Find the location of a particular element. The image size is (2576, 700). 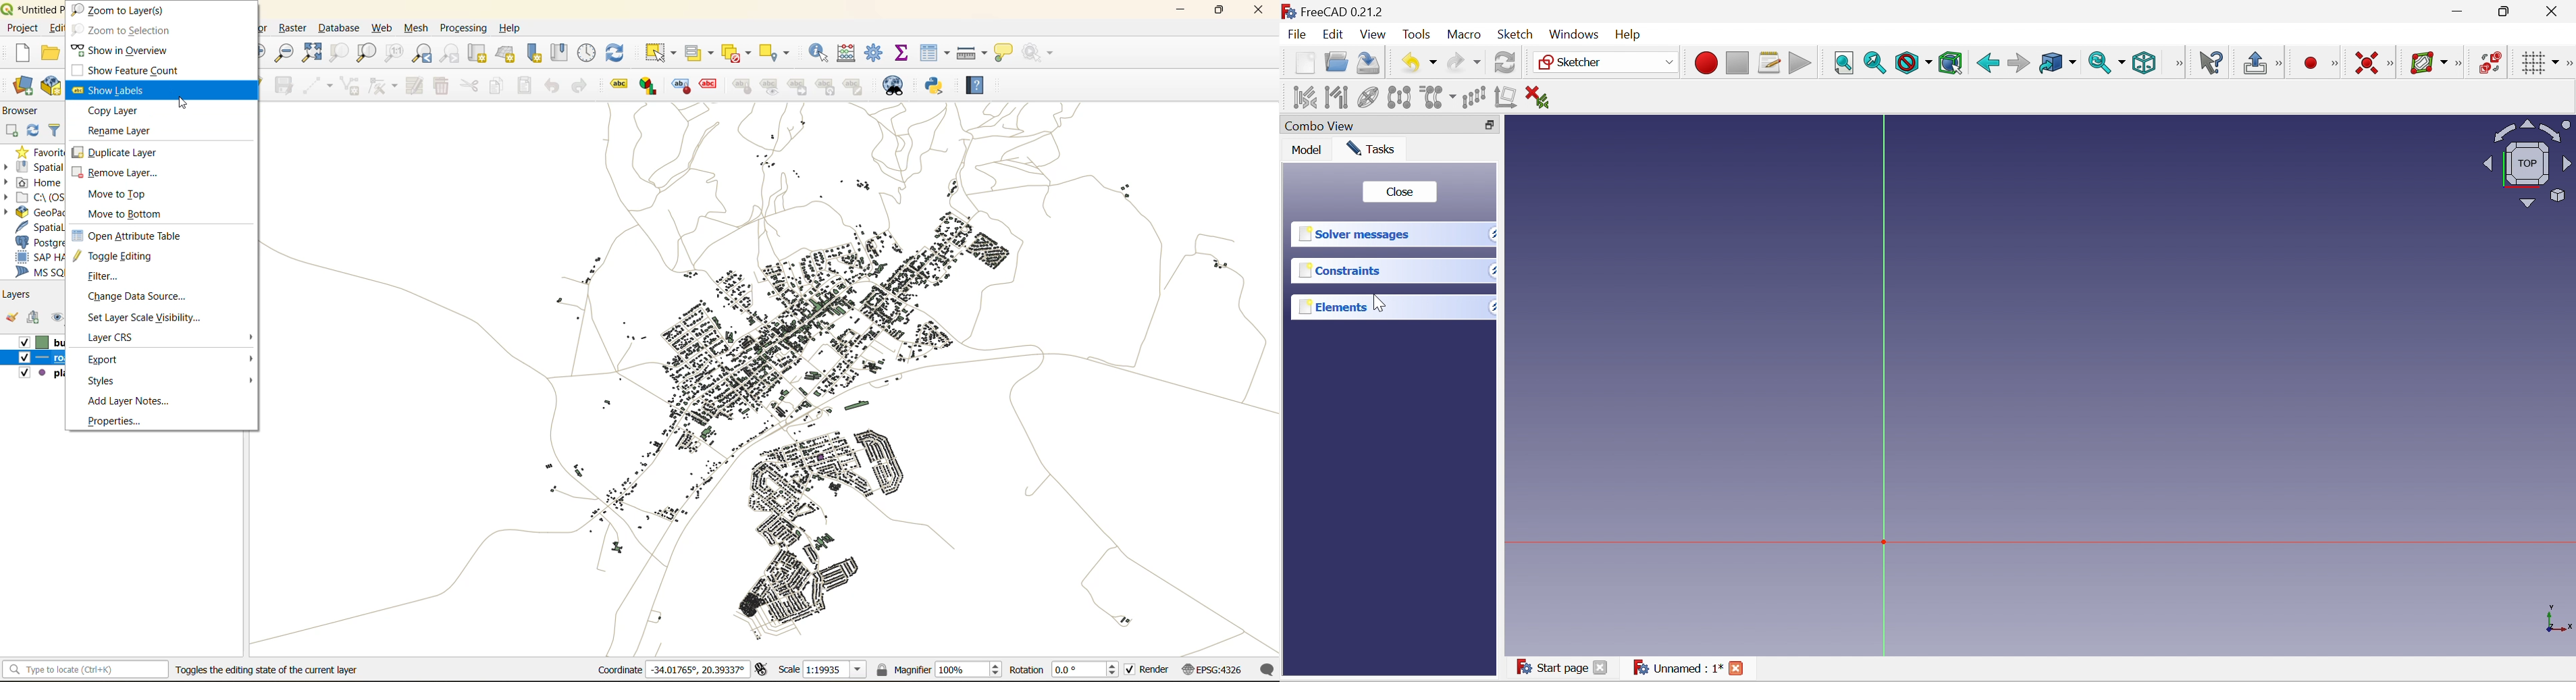

render is located at coordinates (1149, 669).